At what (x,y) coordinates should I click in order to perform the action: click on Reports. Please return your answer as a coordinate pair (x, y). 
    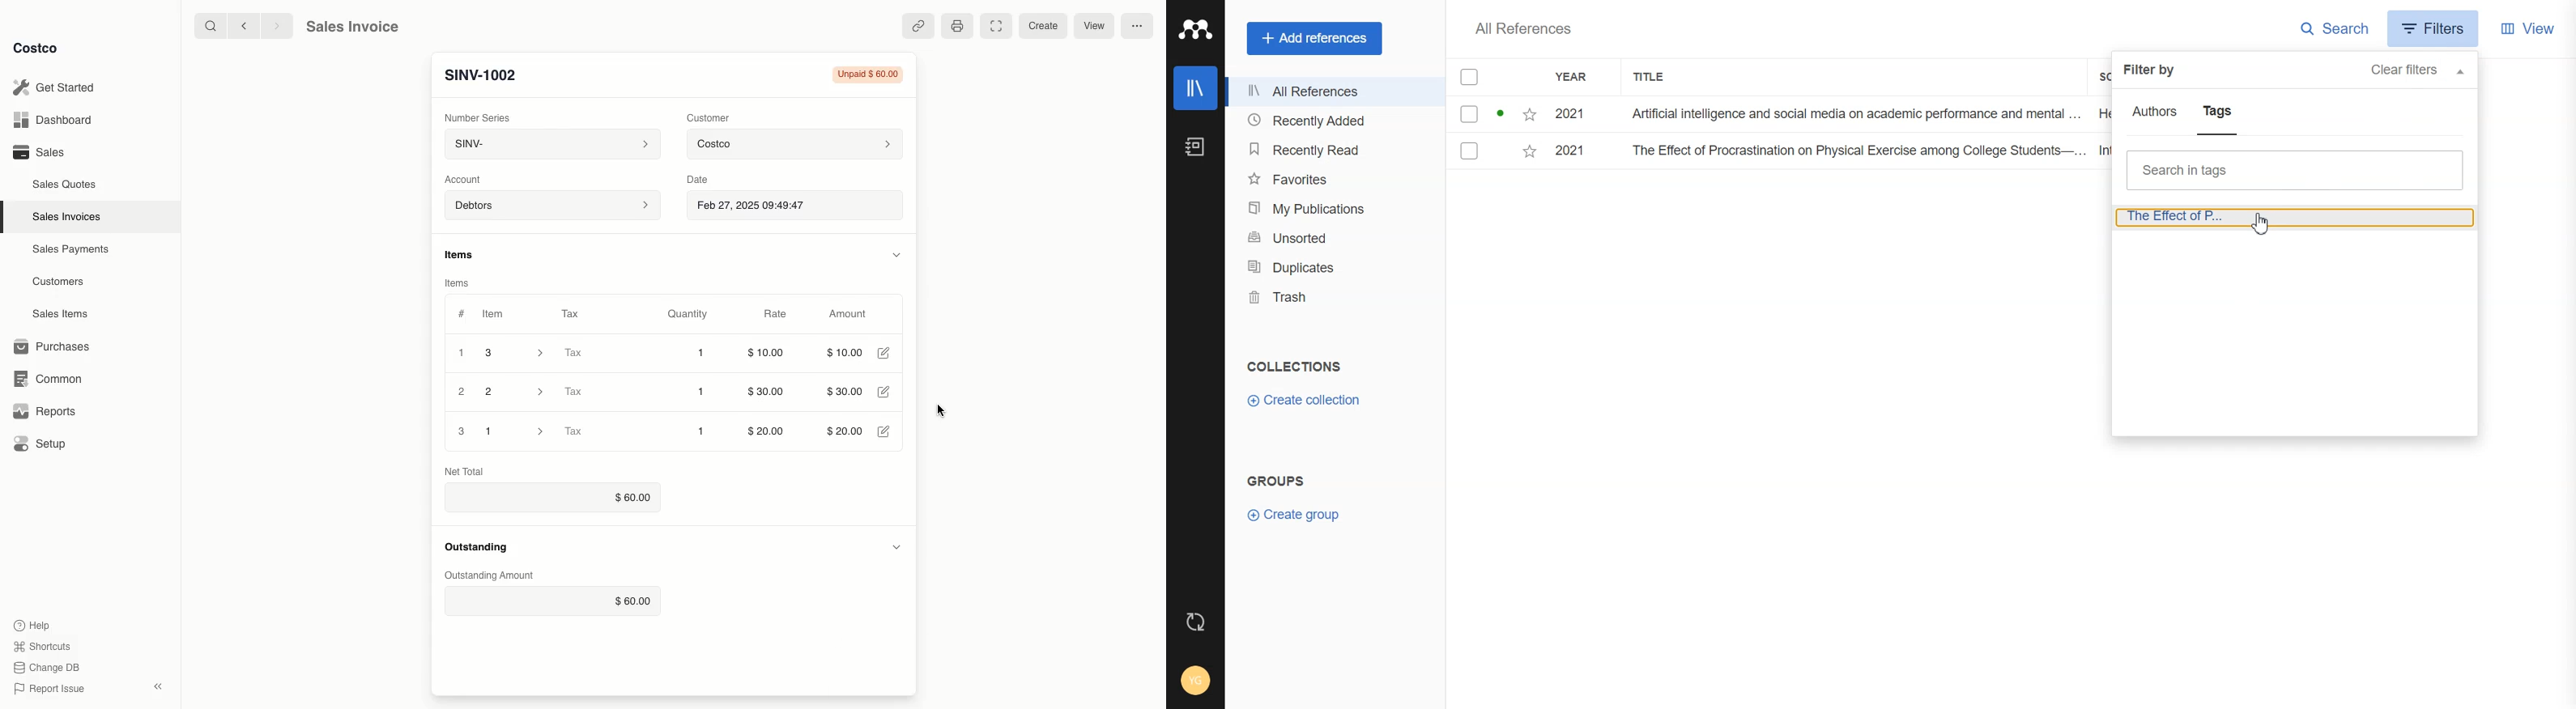
    Looking at the image, I should click on (42, 411).